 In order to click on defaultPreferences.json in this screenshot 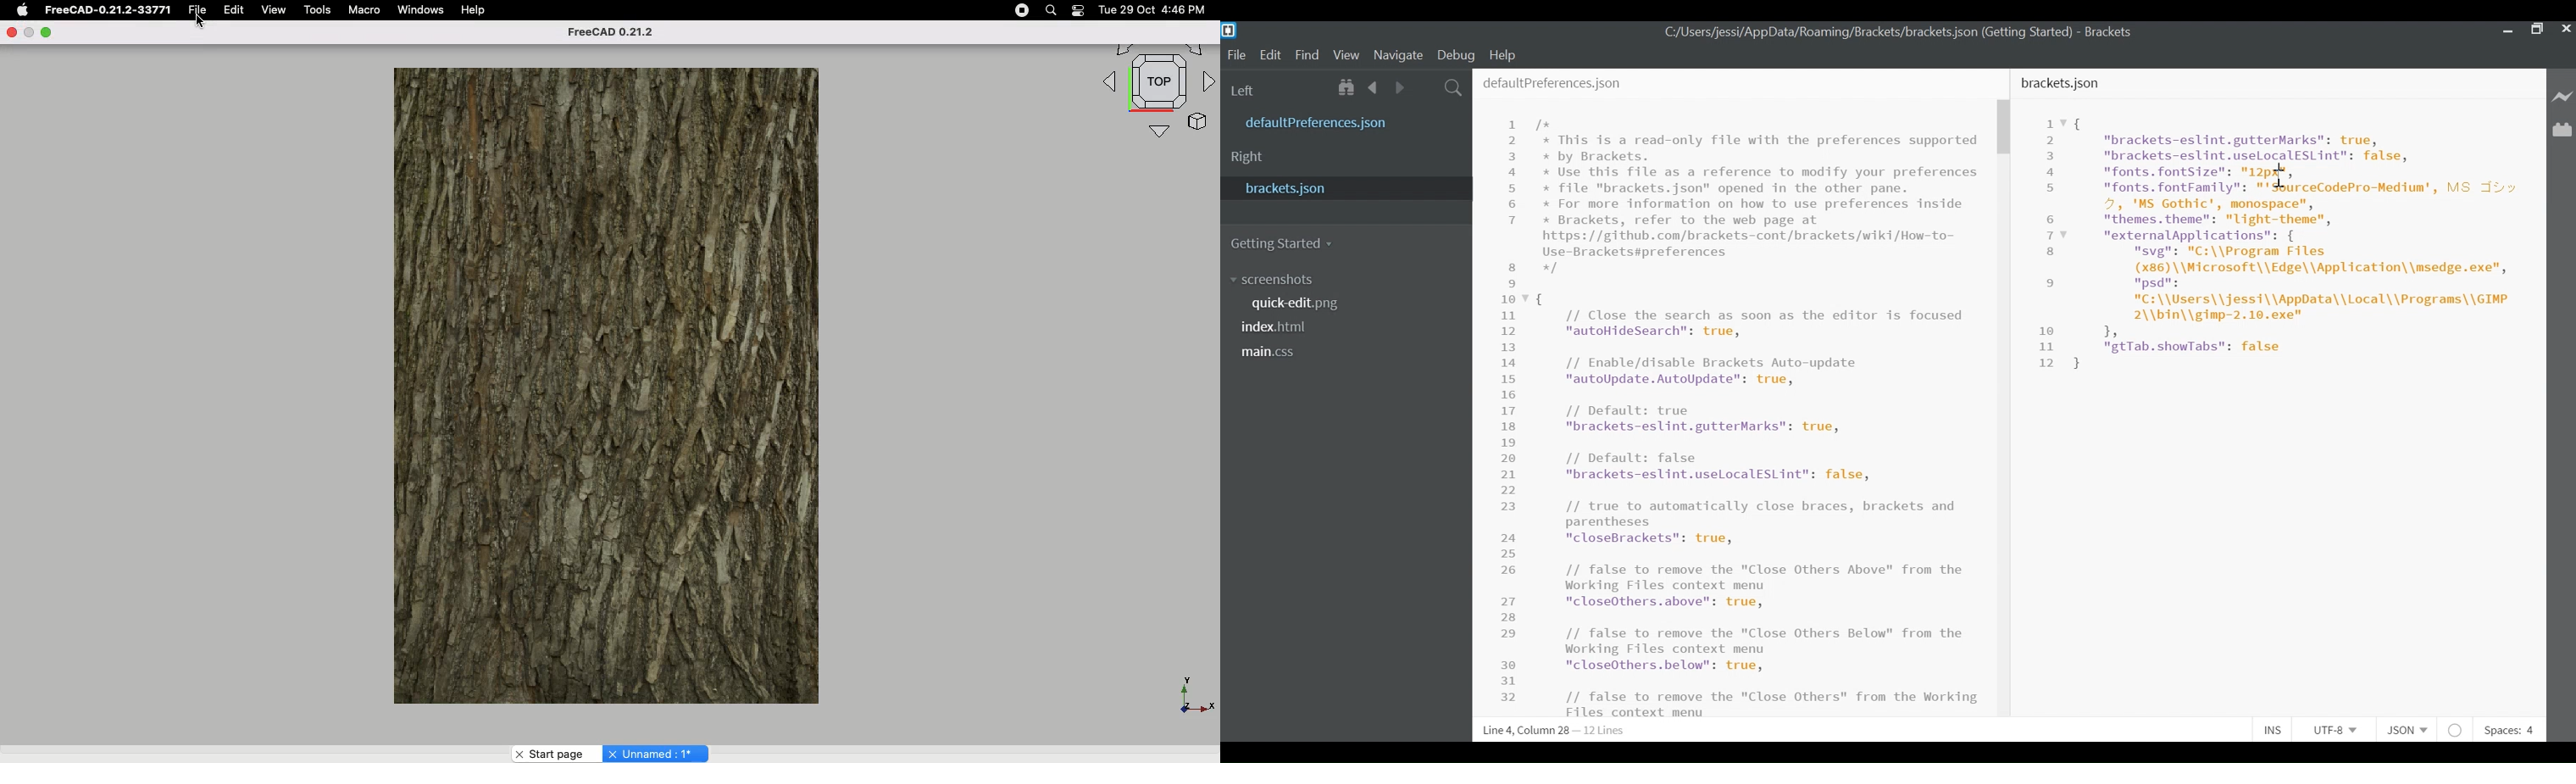, I will do `click(1551, 81)`.